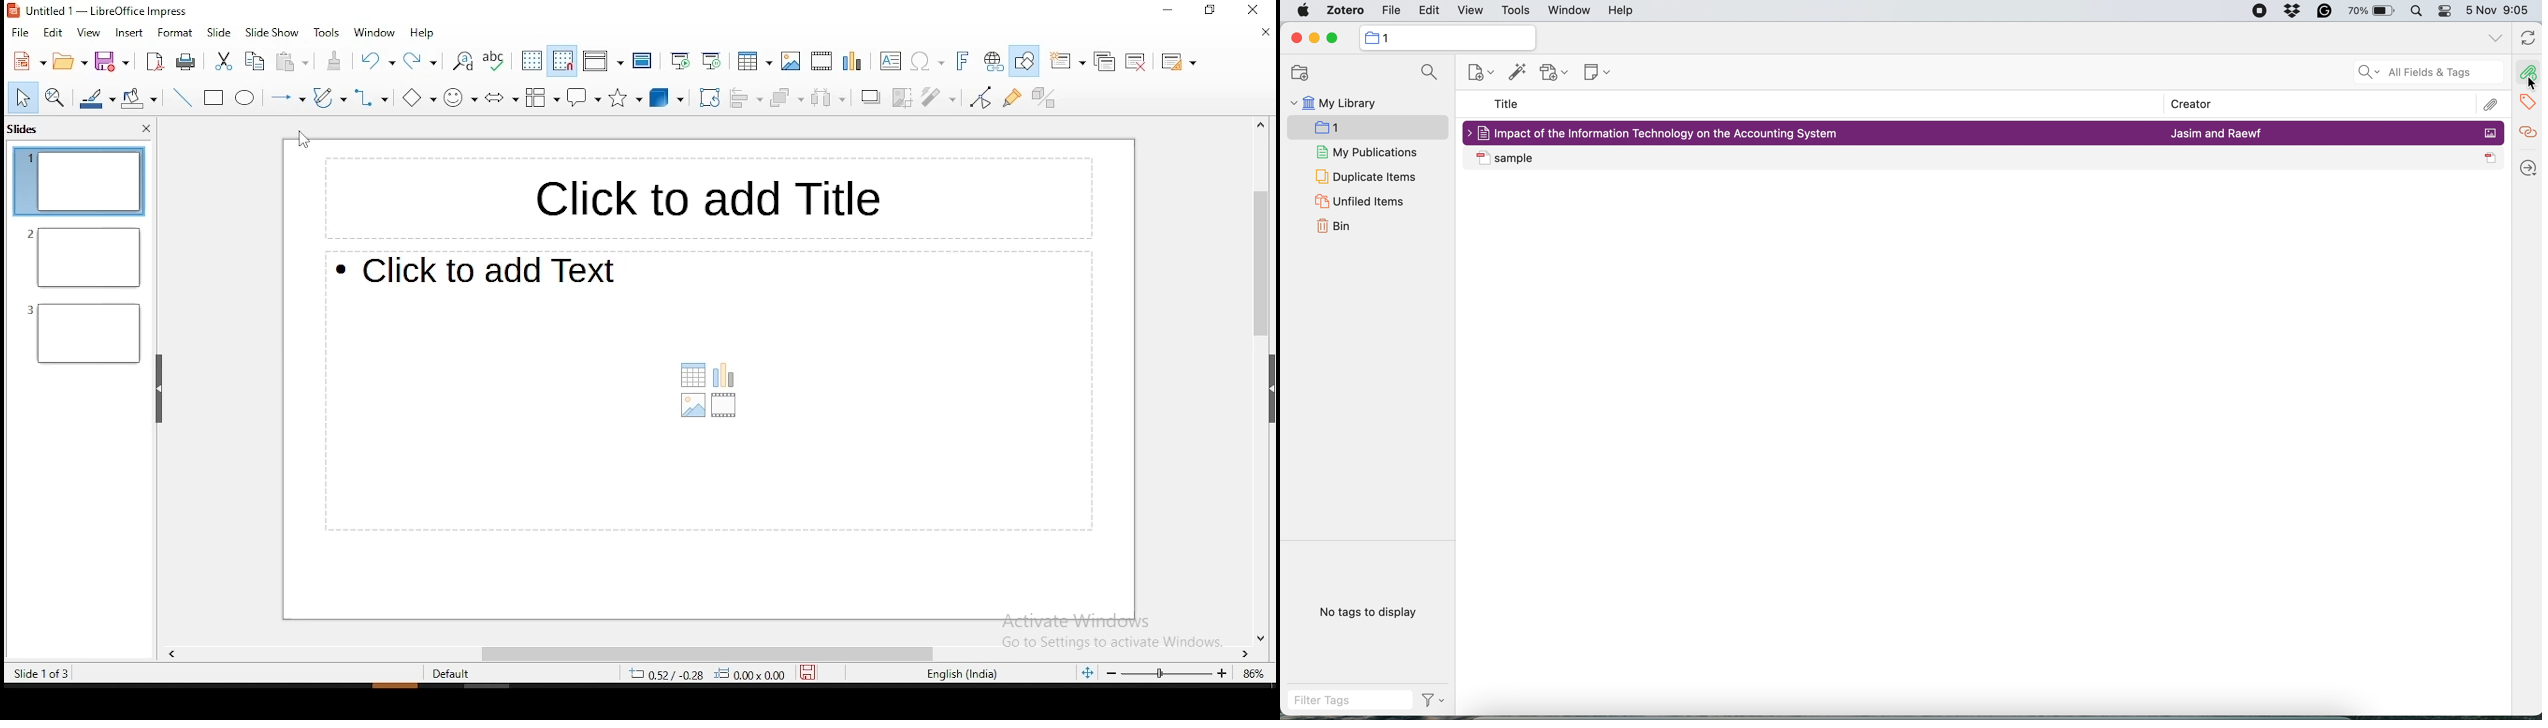 This screenshot has height=728, width=2548. What do you see at coordinates (1985, 158) in the screenshot?
I see `sample` at bounding box center [1985, 158].